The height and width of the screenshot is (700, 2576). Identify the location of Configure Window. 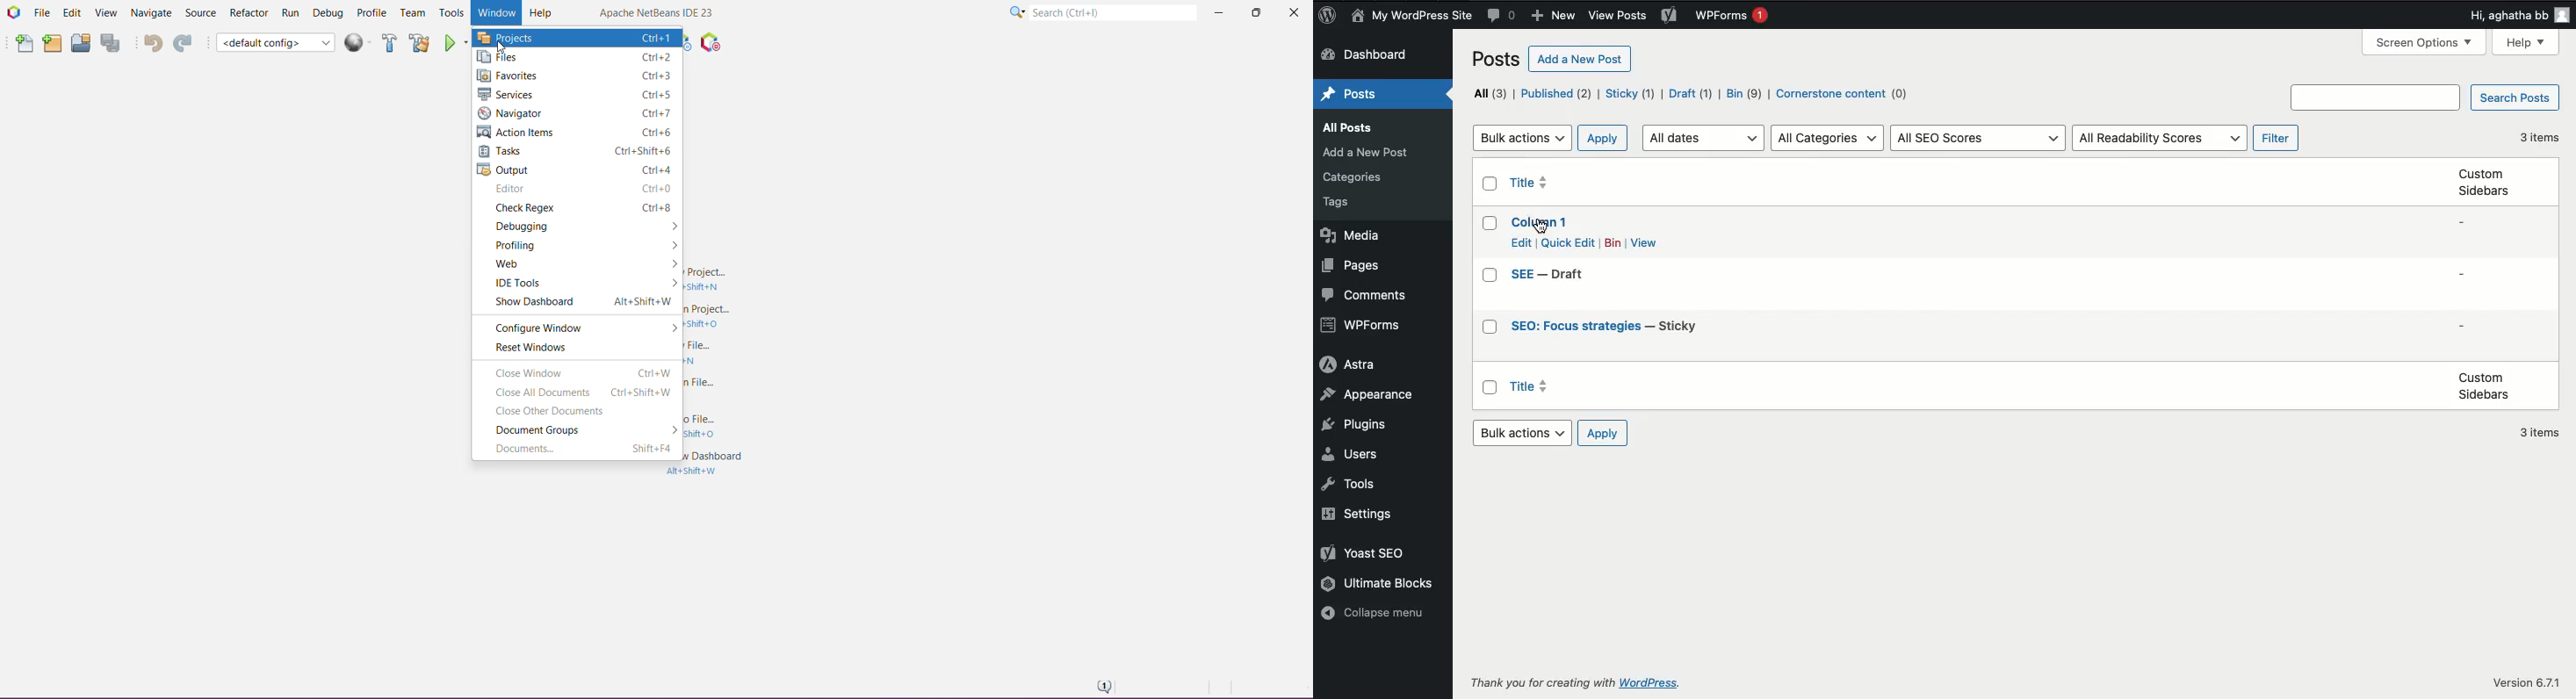
(545, 326).